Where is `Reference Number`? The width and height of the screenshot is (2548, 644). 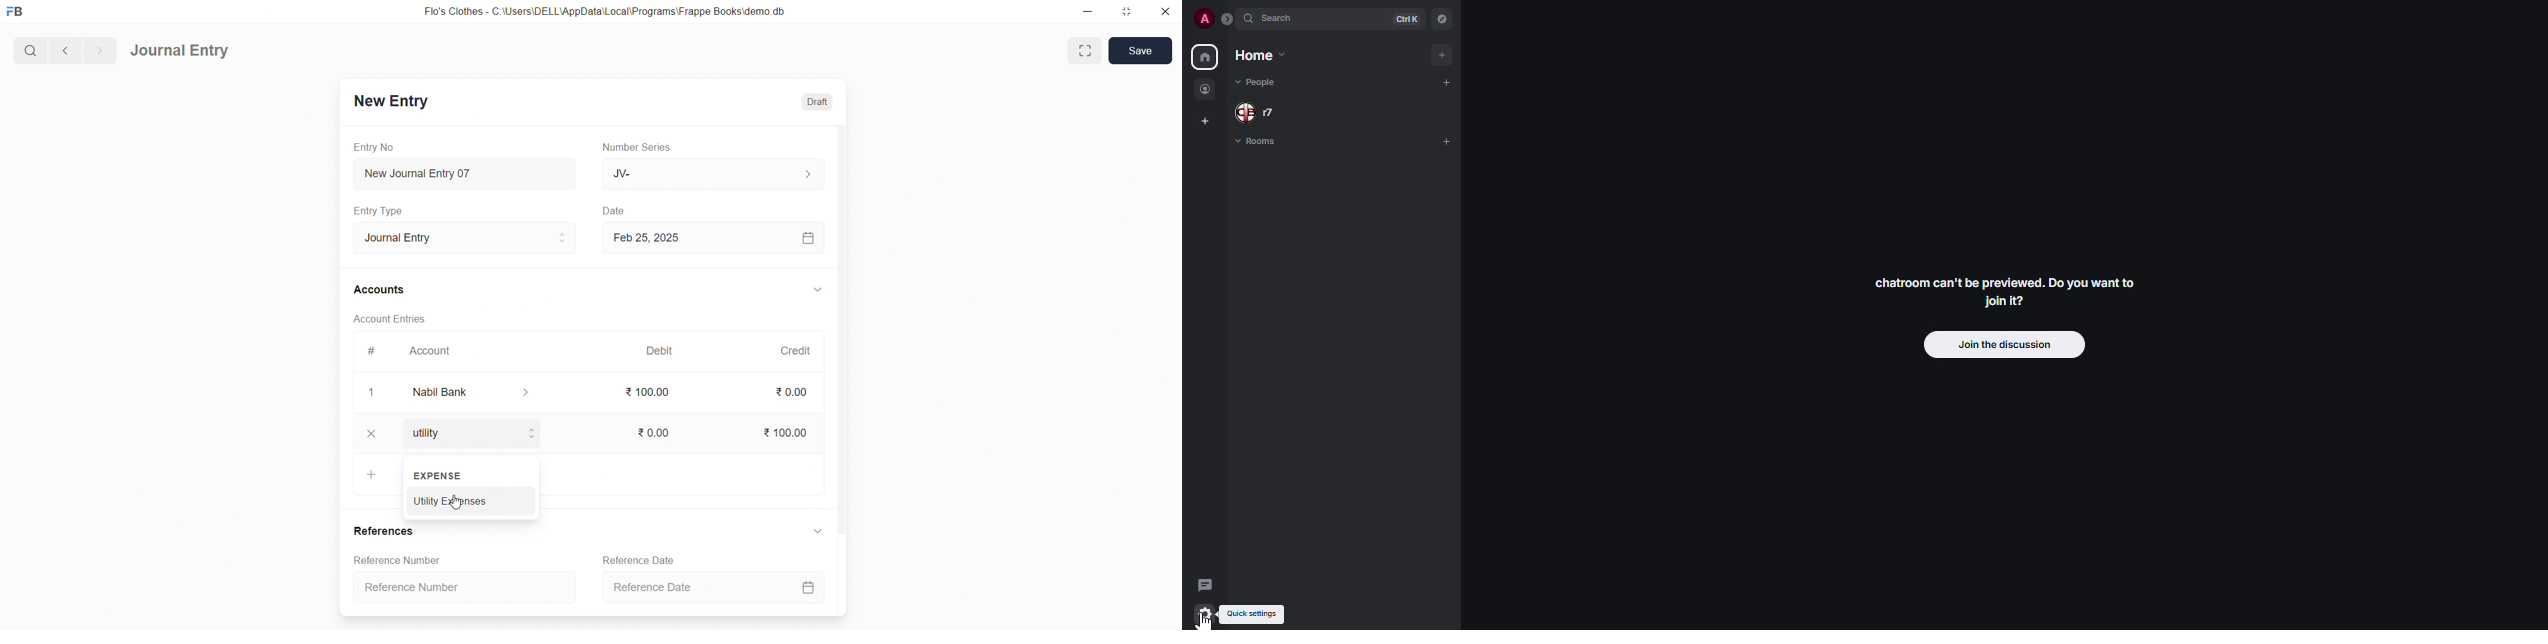
Reference Number is located at coordinates (468, 586).